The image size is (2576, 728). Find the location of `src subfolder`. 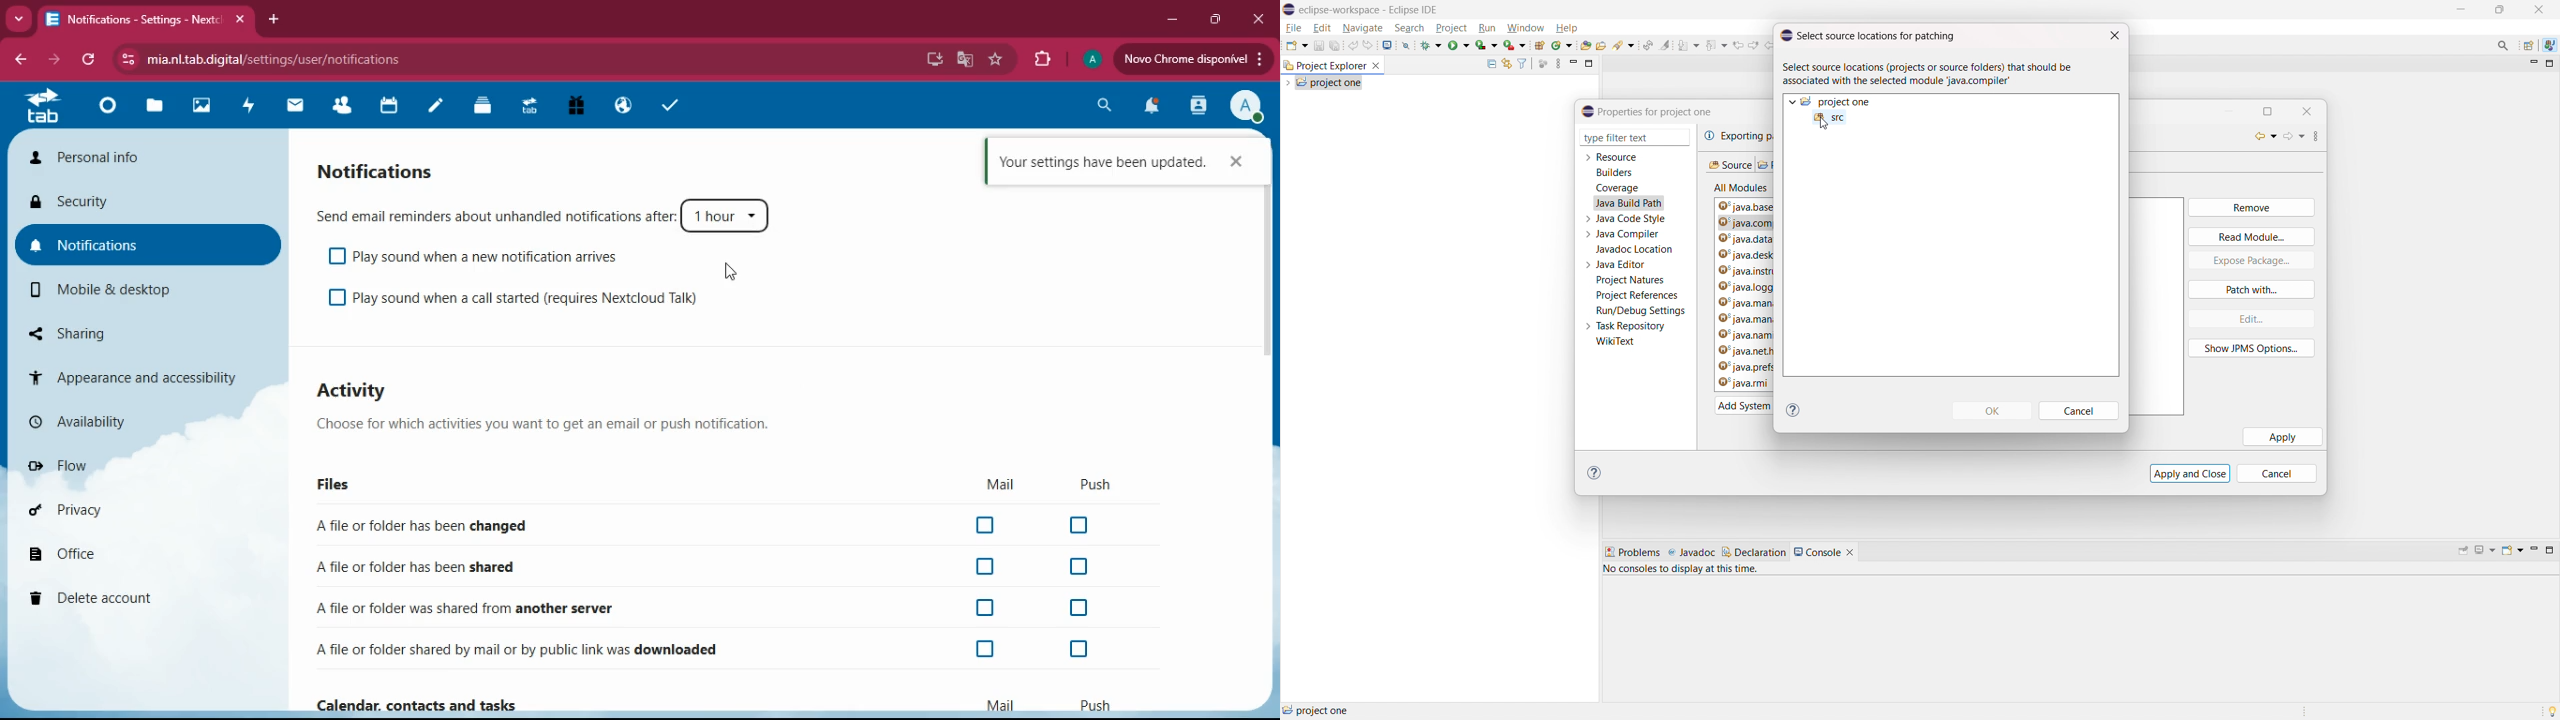

src subfolder is located at coordinates (1829, 117).